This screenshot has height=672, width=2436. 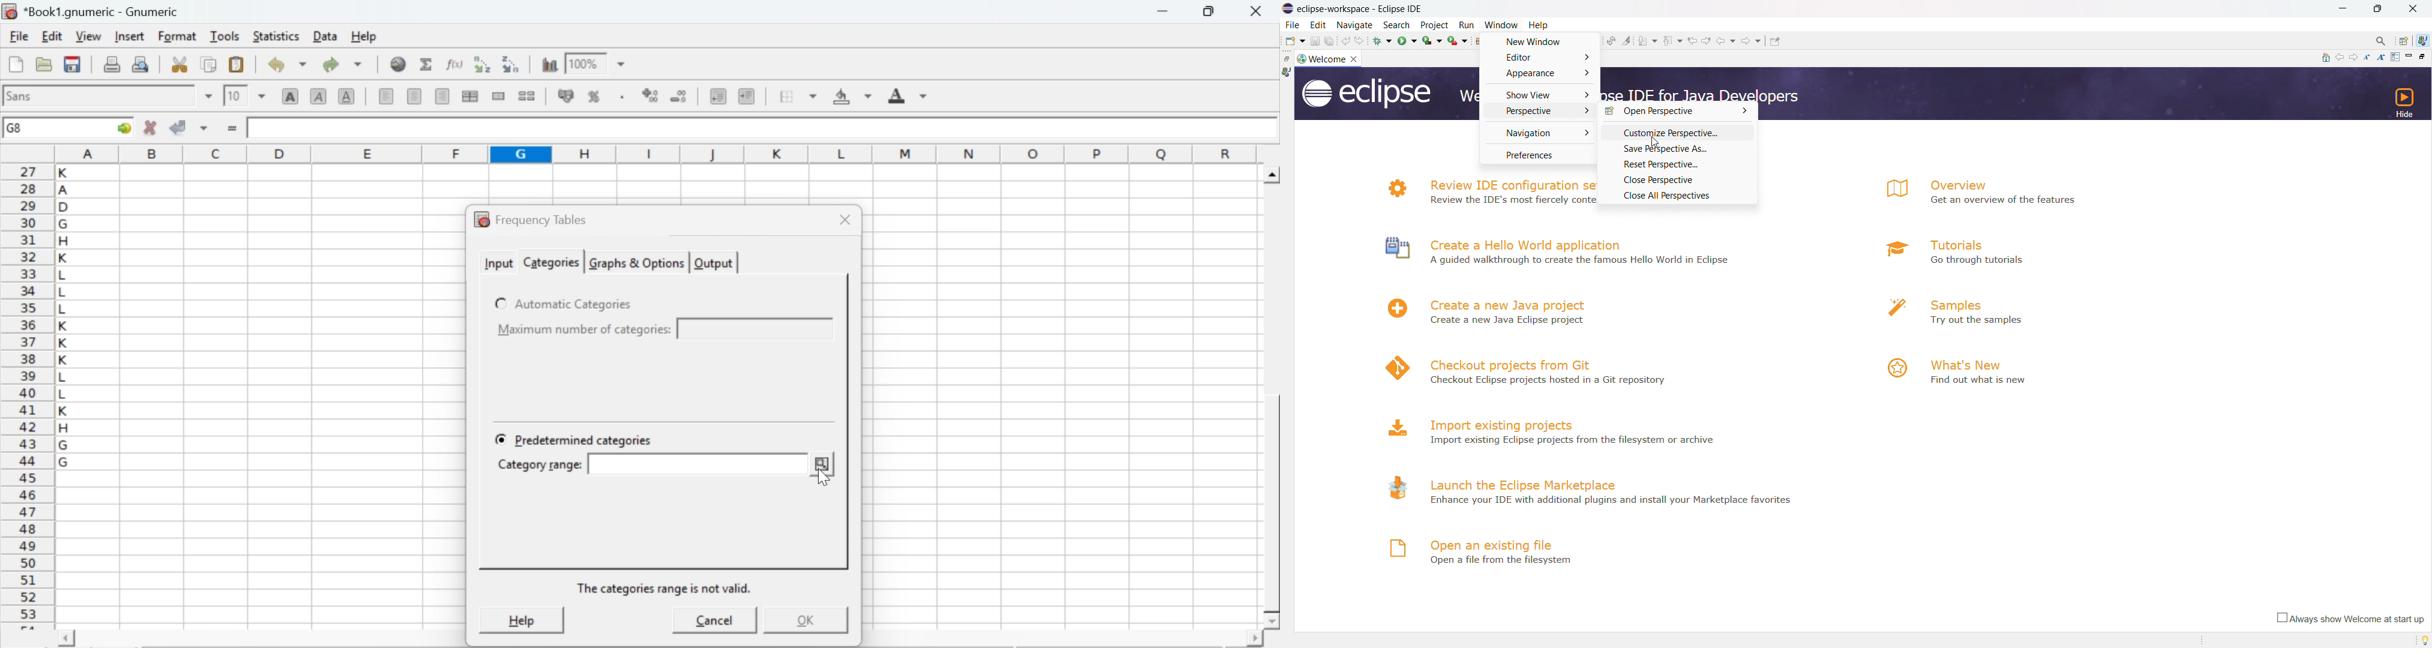 What do you see at coordinates (65, 393) in the screenshot?
I see `alphabets` at bounding box center [65, 393].